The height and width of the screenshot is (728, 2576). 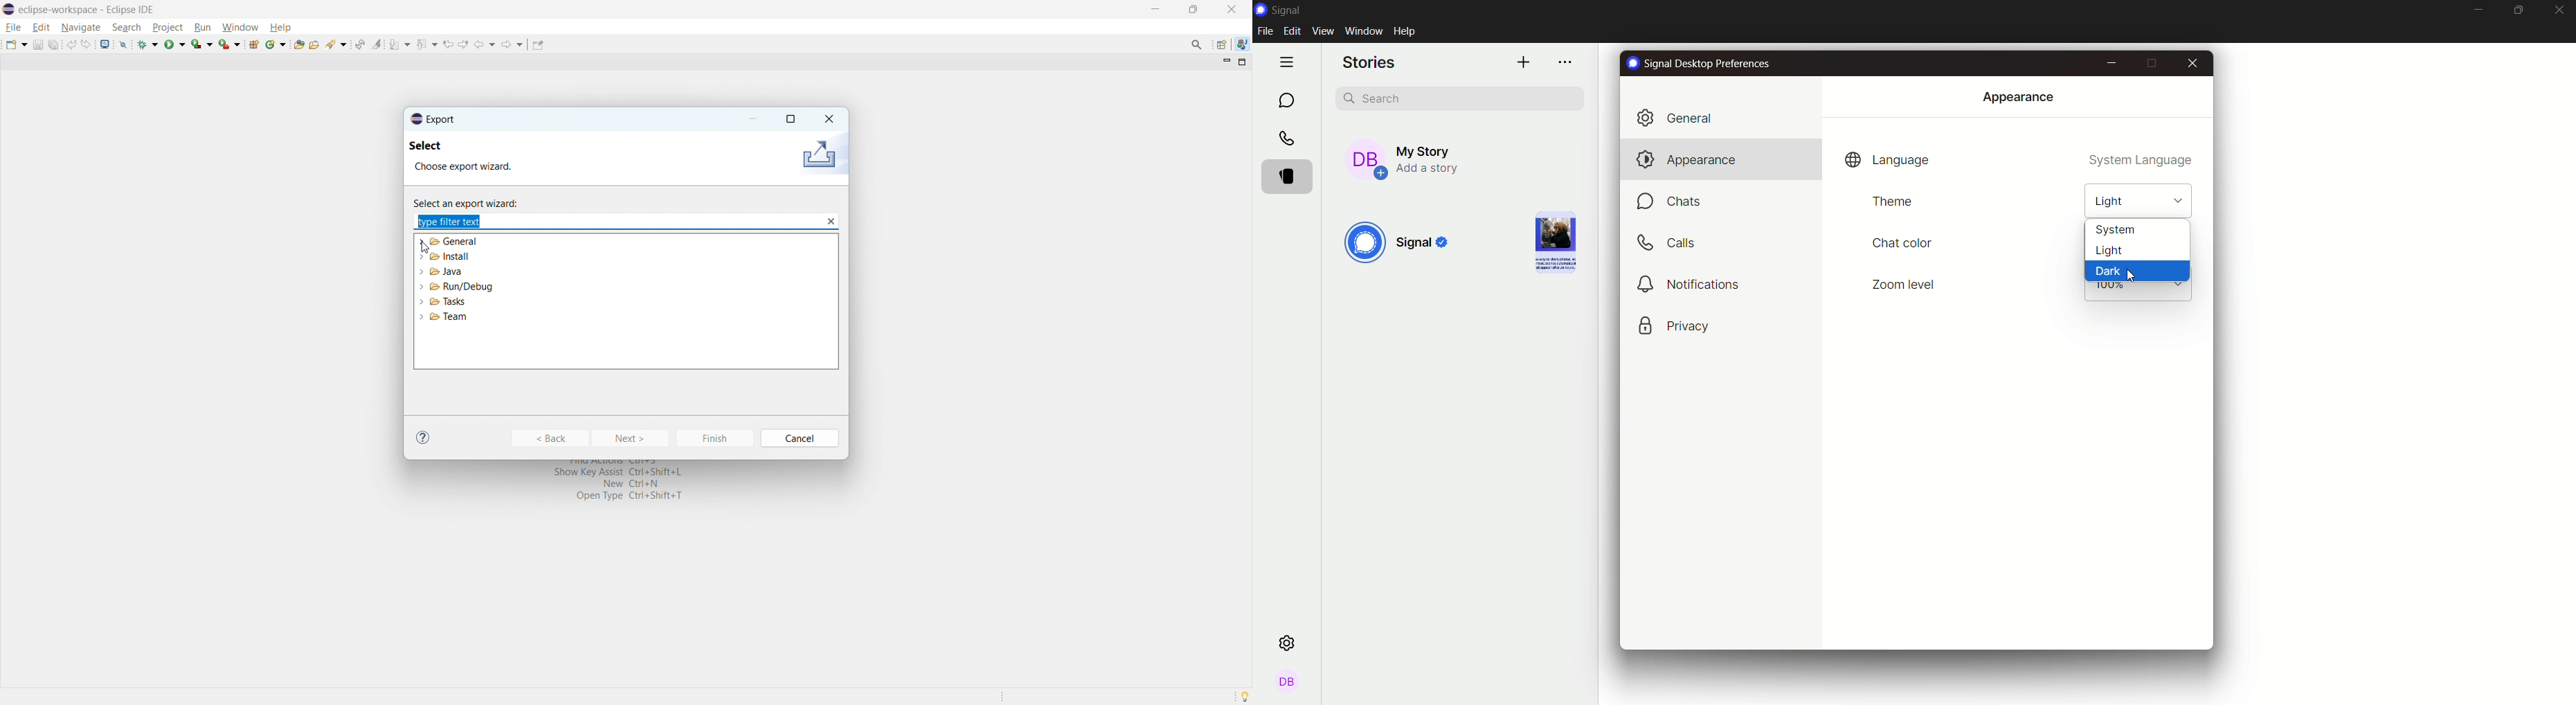 I want to click on next, so click(x=632, y=438).